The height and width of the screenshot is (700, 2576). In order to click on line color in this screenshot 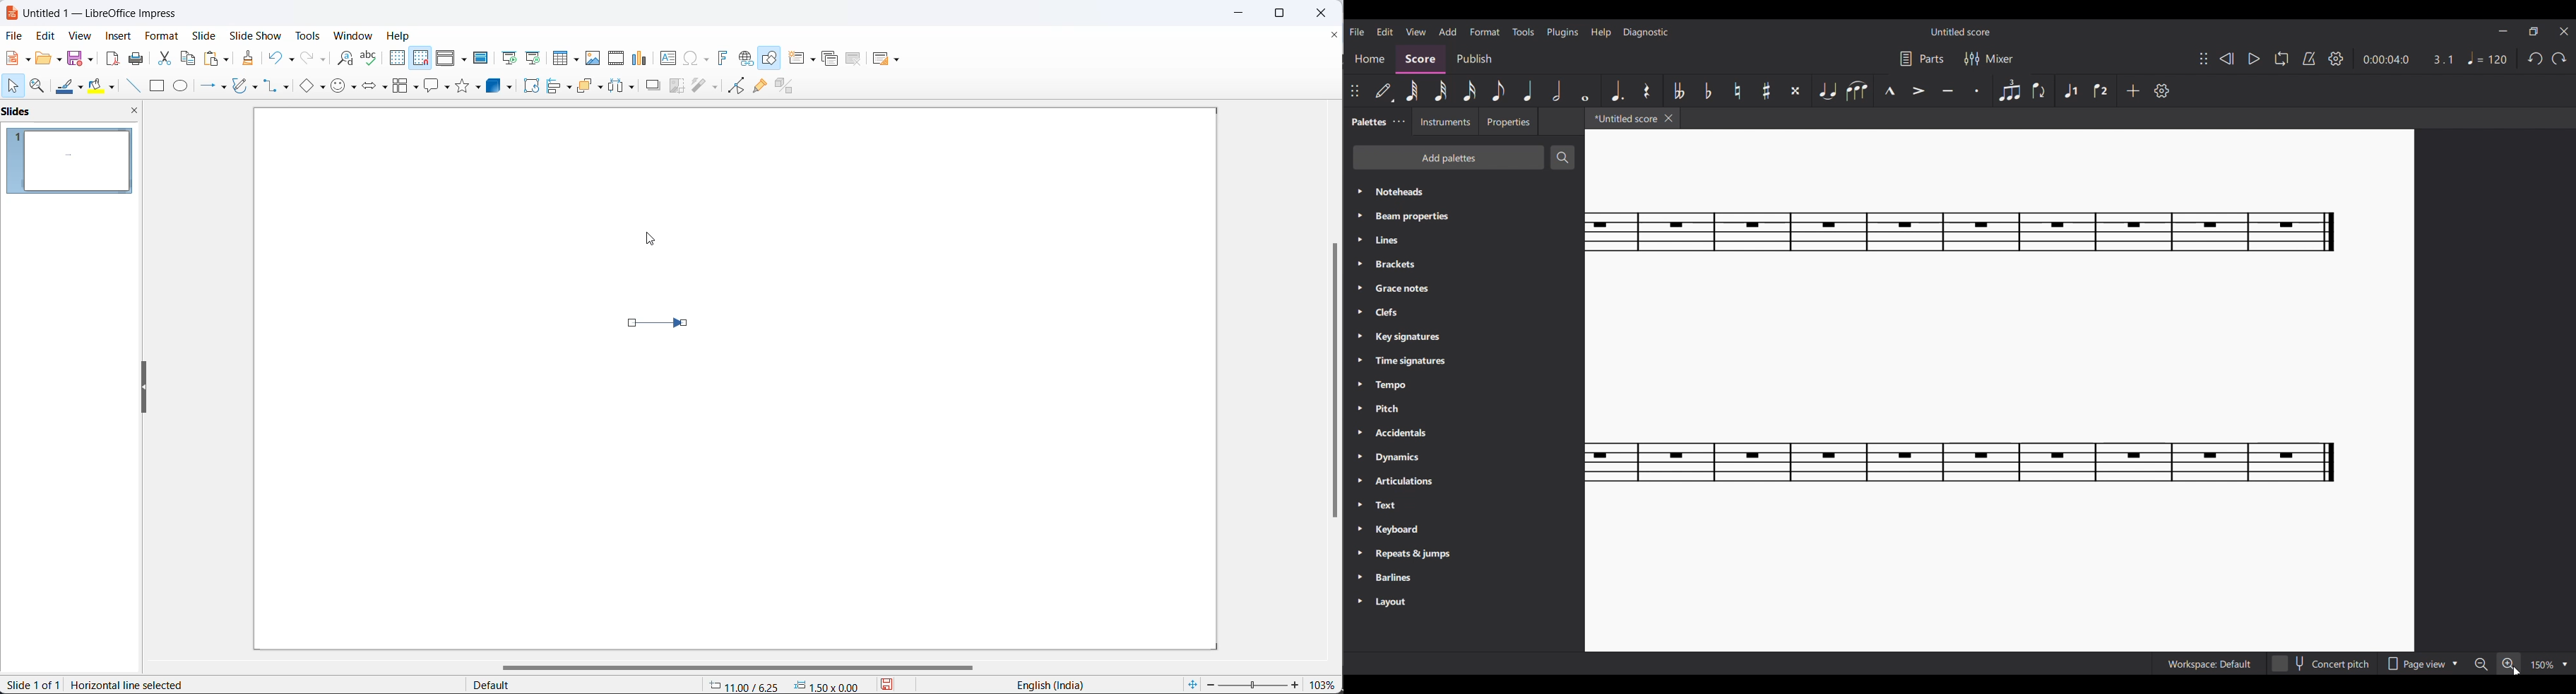, I will do `click(70, 87)`.